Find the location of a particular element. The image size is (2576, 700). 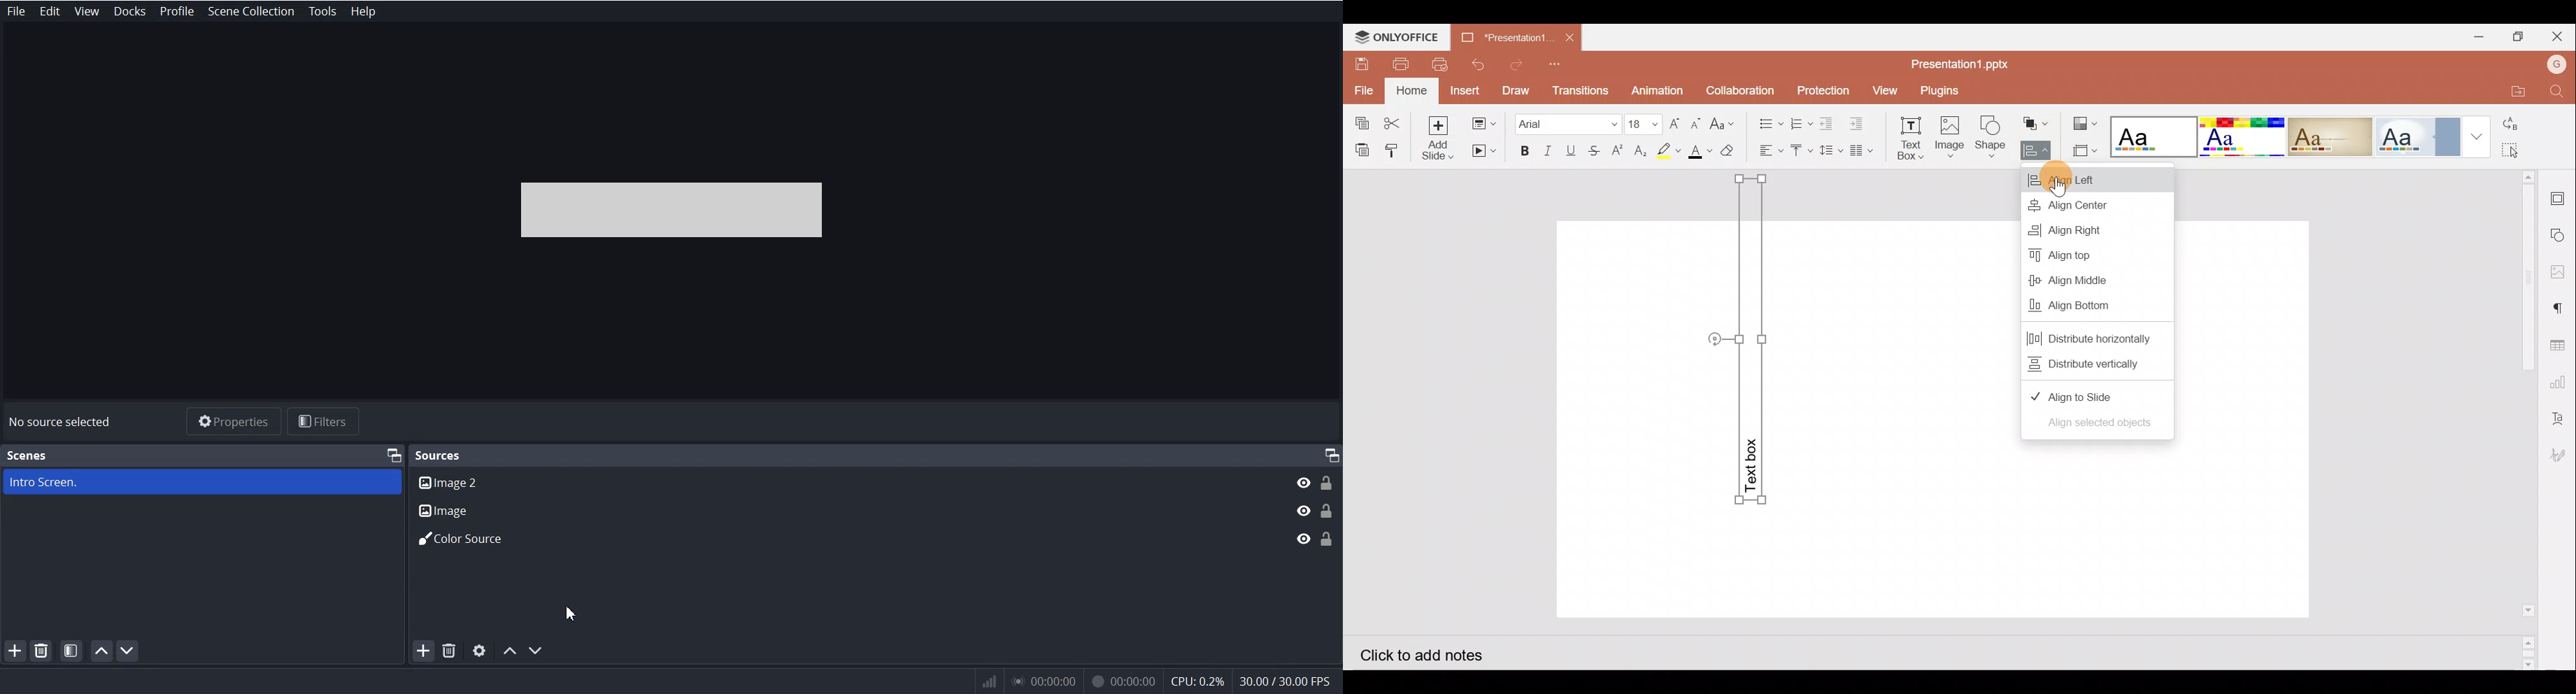

Add Source is located at coordinates (421, 651).